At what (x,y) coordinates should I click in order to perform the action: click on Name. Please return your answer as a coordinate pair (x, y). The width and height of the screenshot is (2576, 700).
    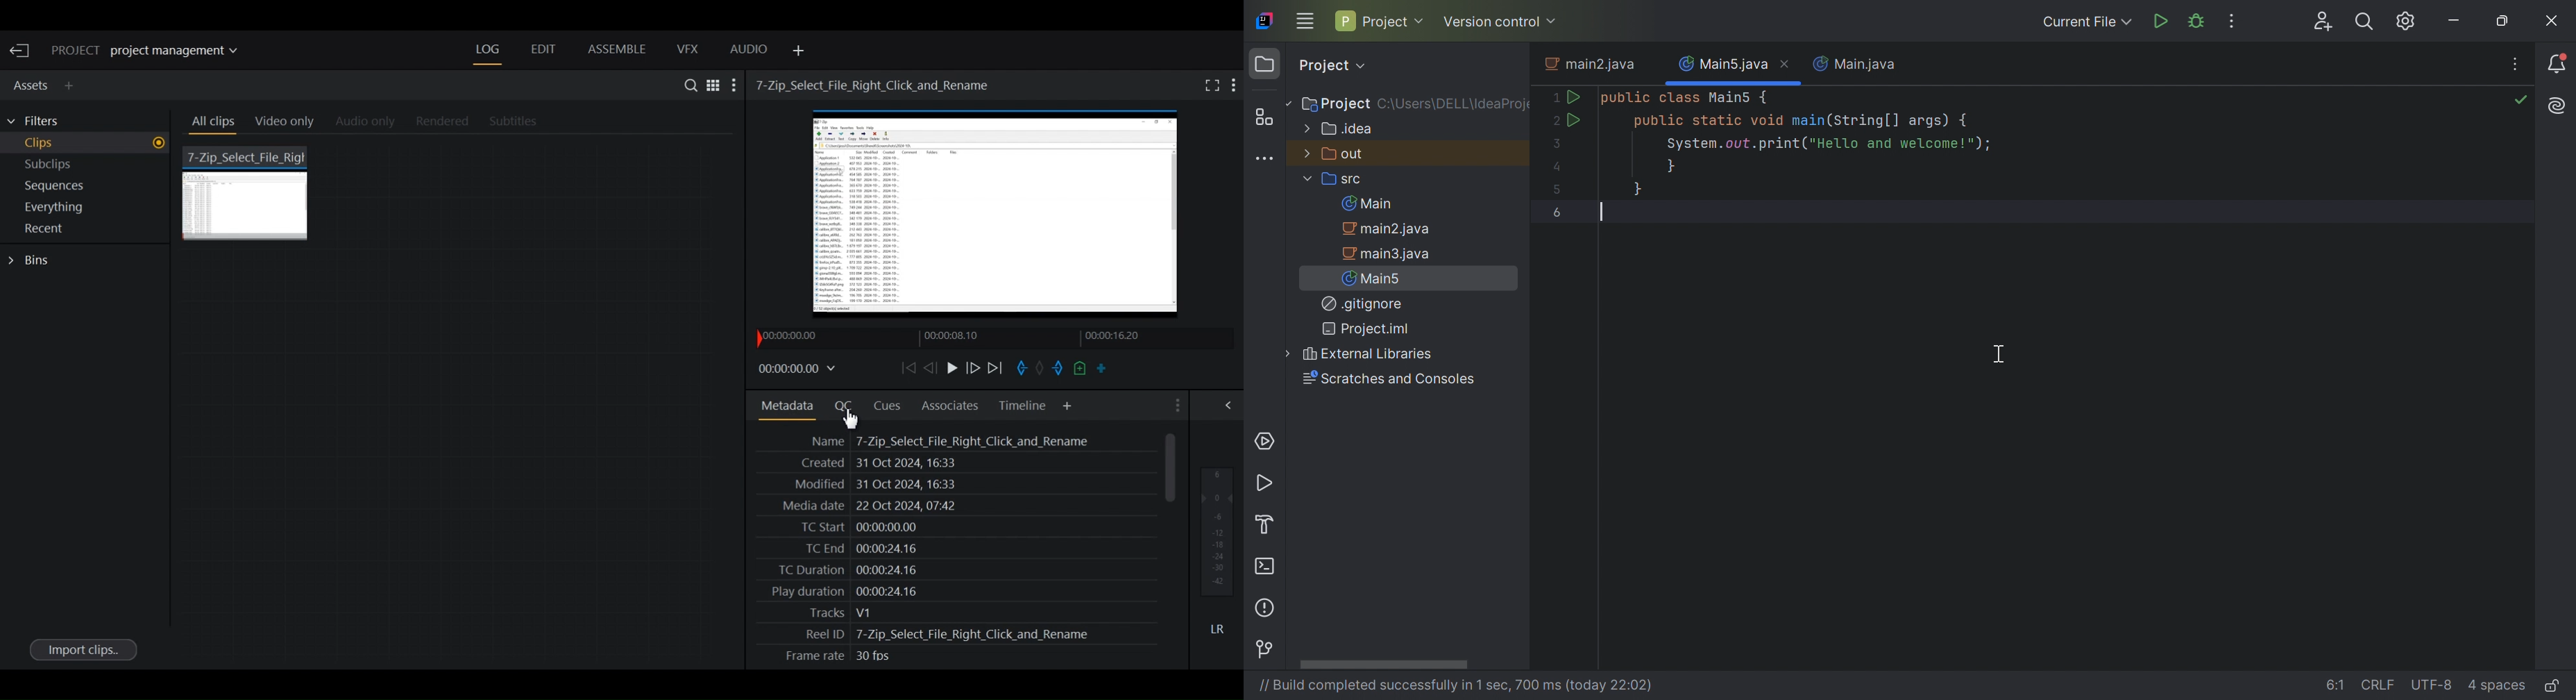
    Looking at the image, I should click on (941, 442).